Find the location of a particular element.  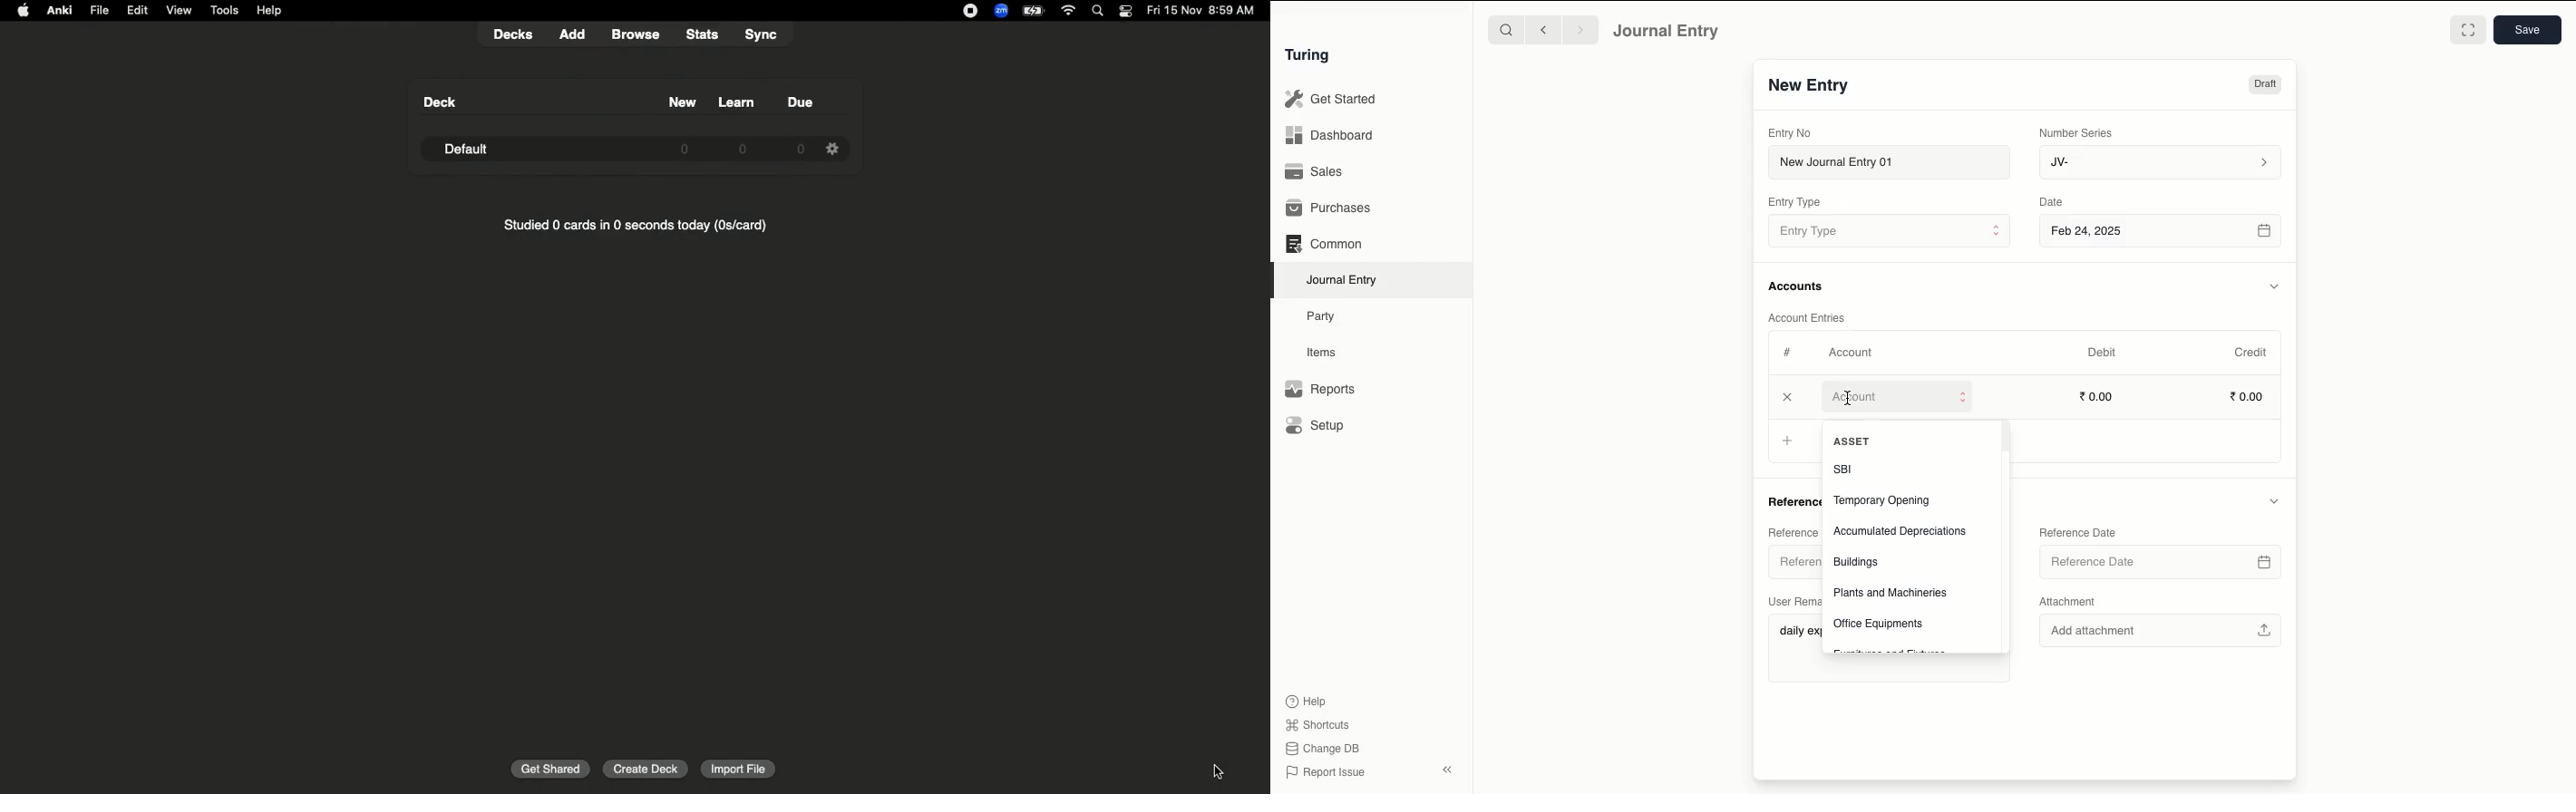

Recording is located at coordinates (973, 11).